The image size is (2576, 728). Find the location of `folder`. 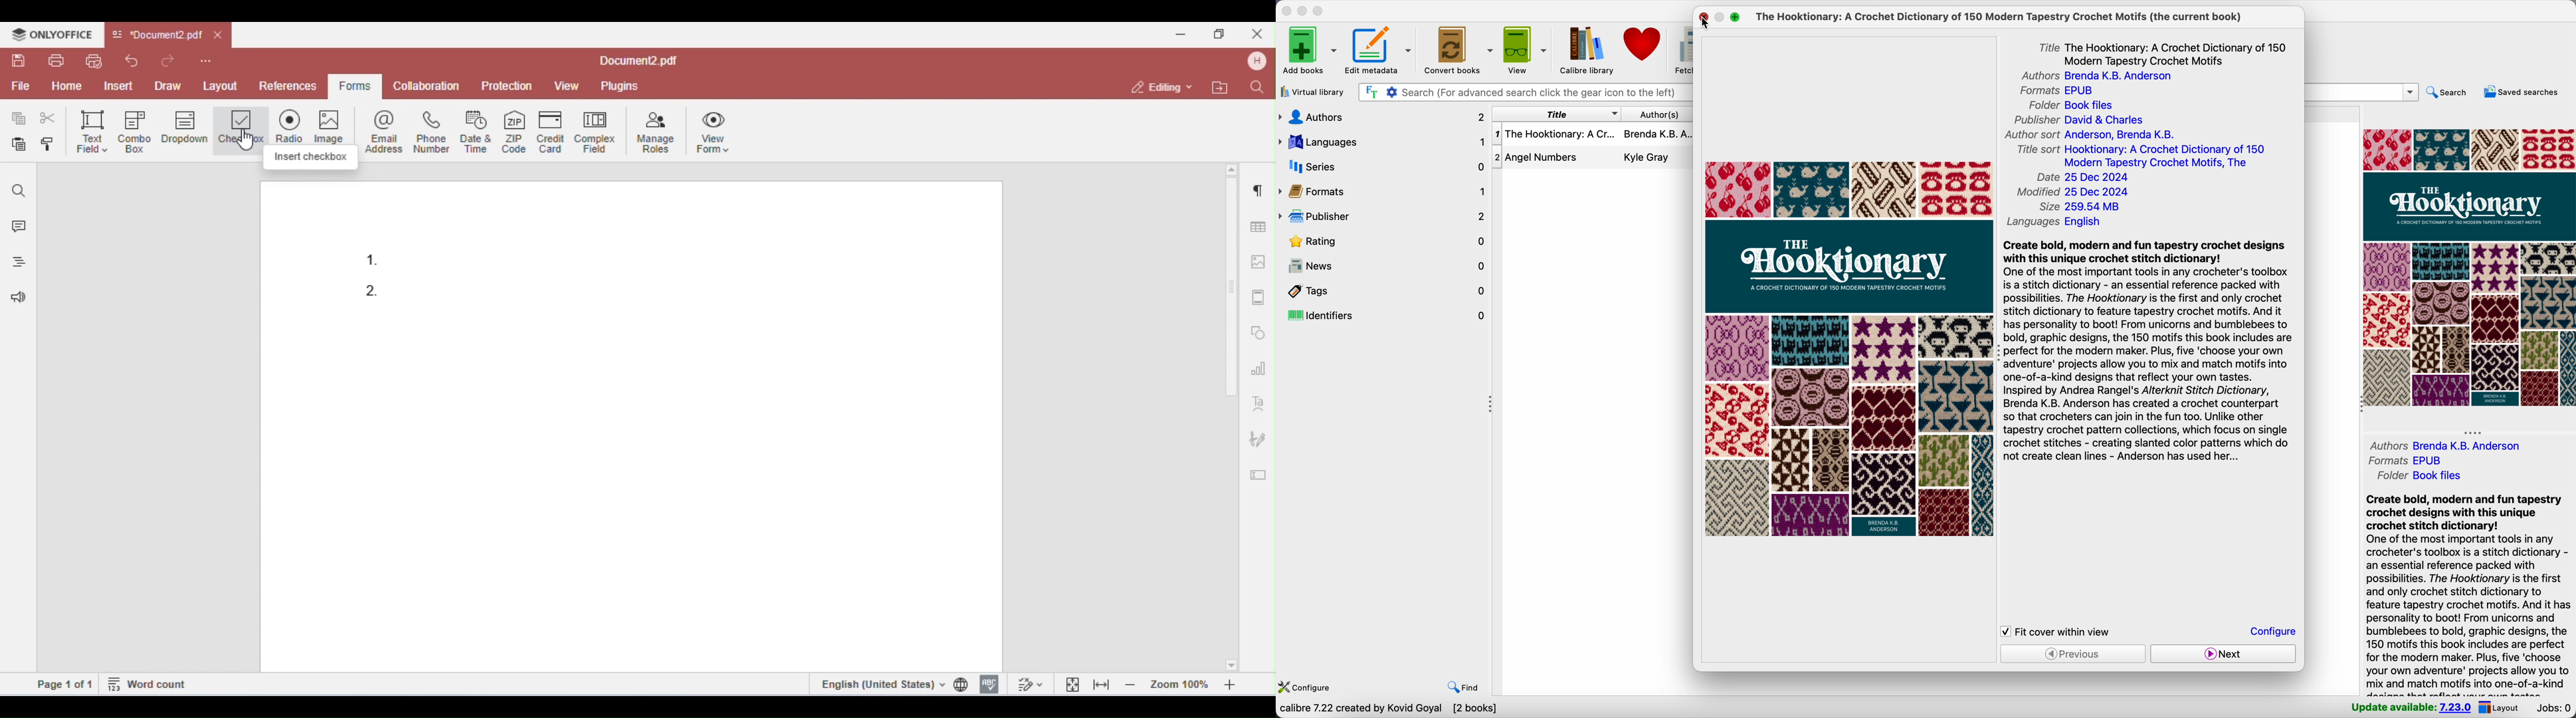

folder is located at coordinates (2423, 476).